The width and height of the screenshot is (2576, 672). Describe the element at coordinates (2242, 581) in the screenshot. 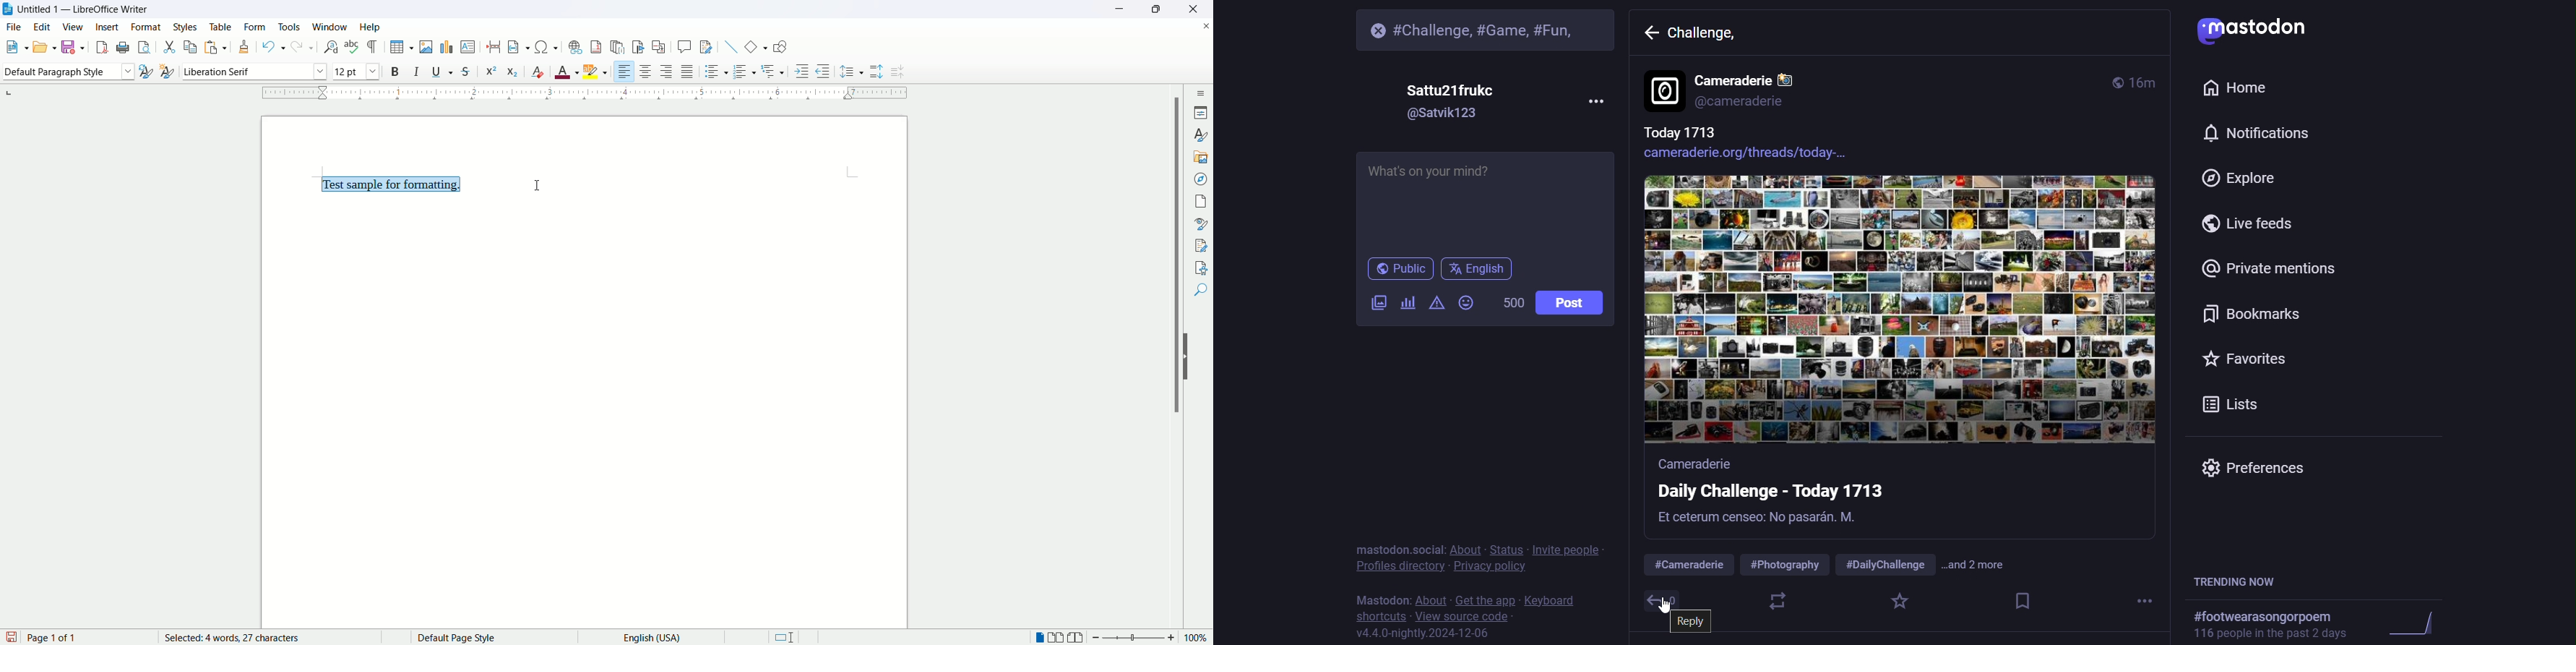

I see `trending now` at that location.